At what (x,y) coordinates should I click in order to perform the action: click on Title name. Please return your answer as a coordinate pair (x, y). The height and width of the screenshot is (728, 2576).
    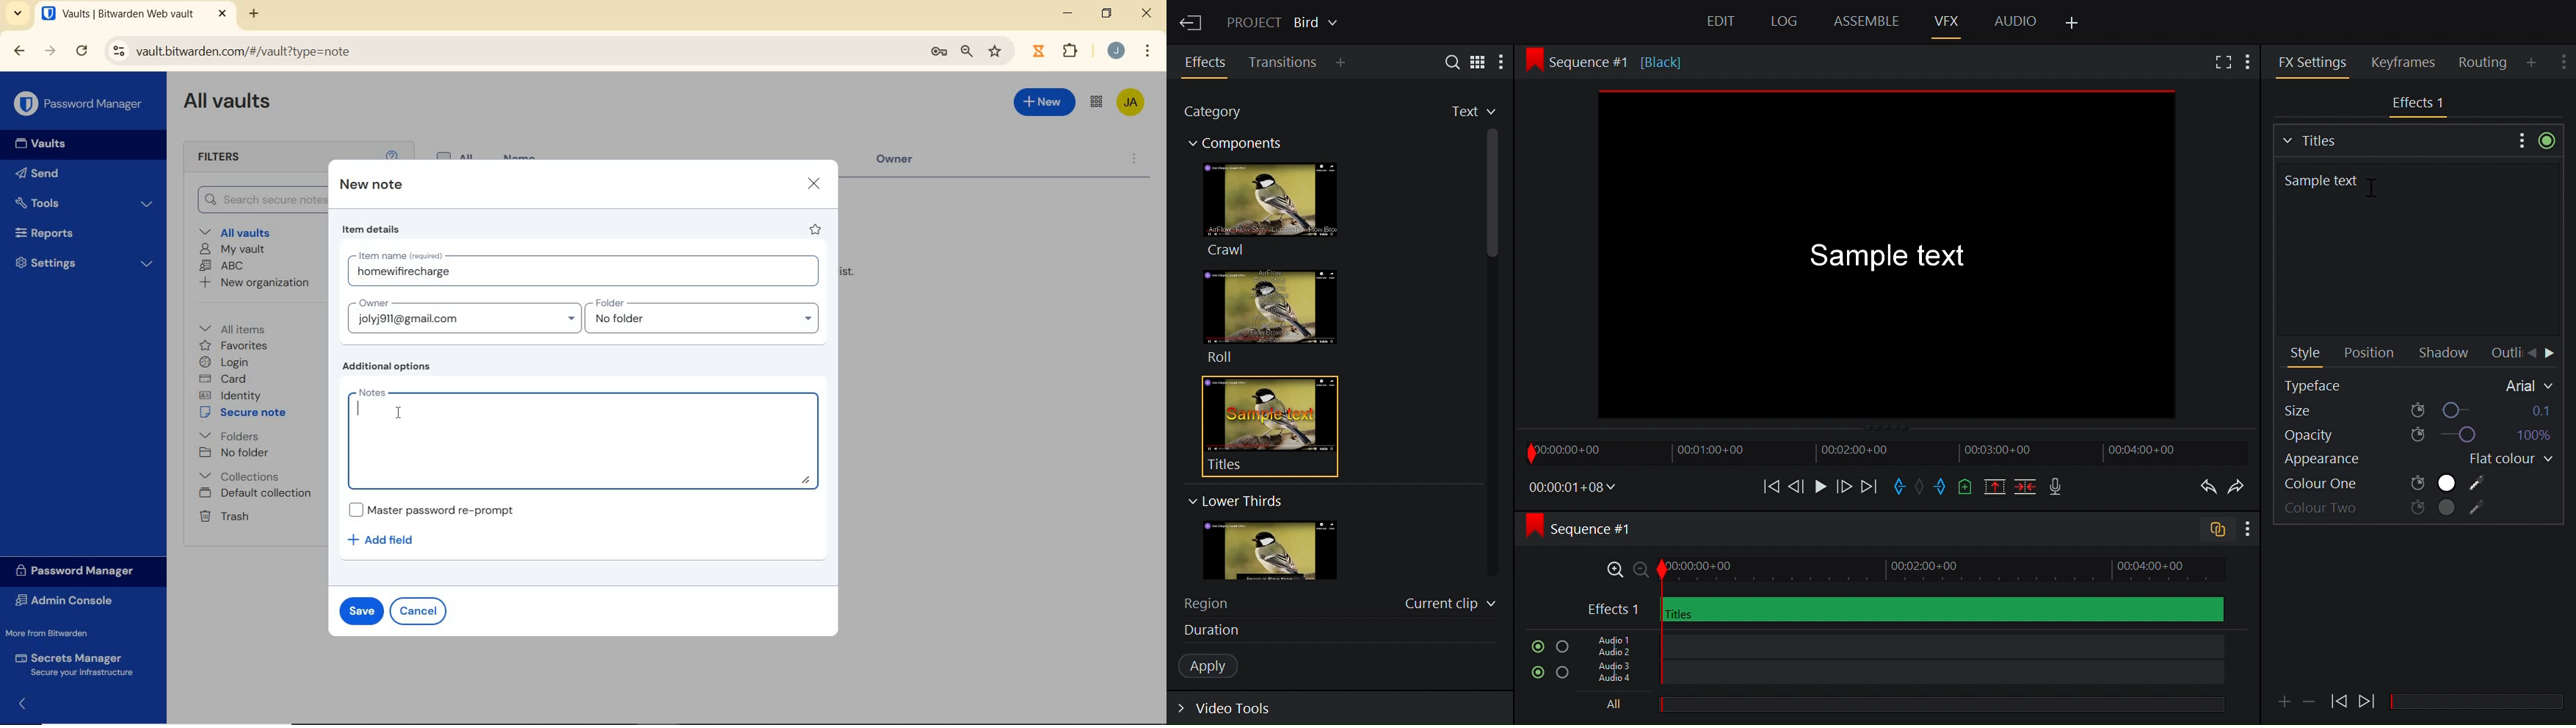
    Looking at the image, I should click on (2414, 247).